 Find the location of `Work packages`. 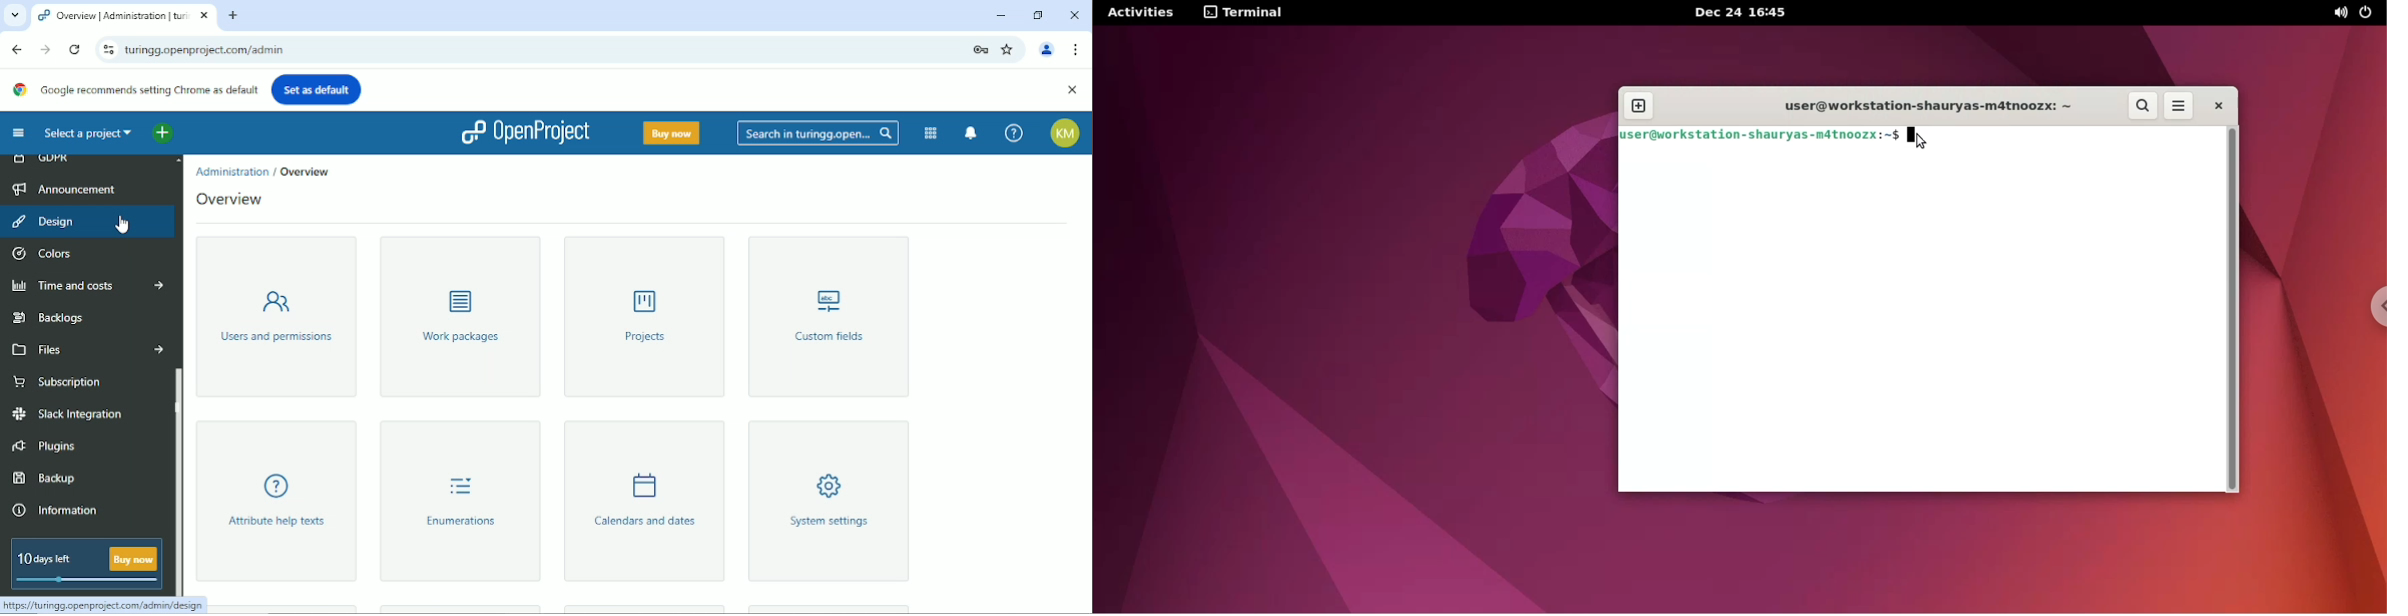

Work packages is located at coordinates (460, 317).